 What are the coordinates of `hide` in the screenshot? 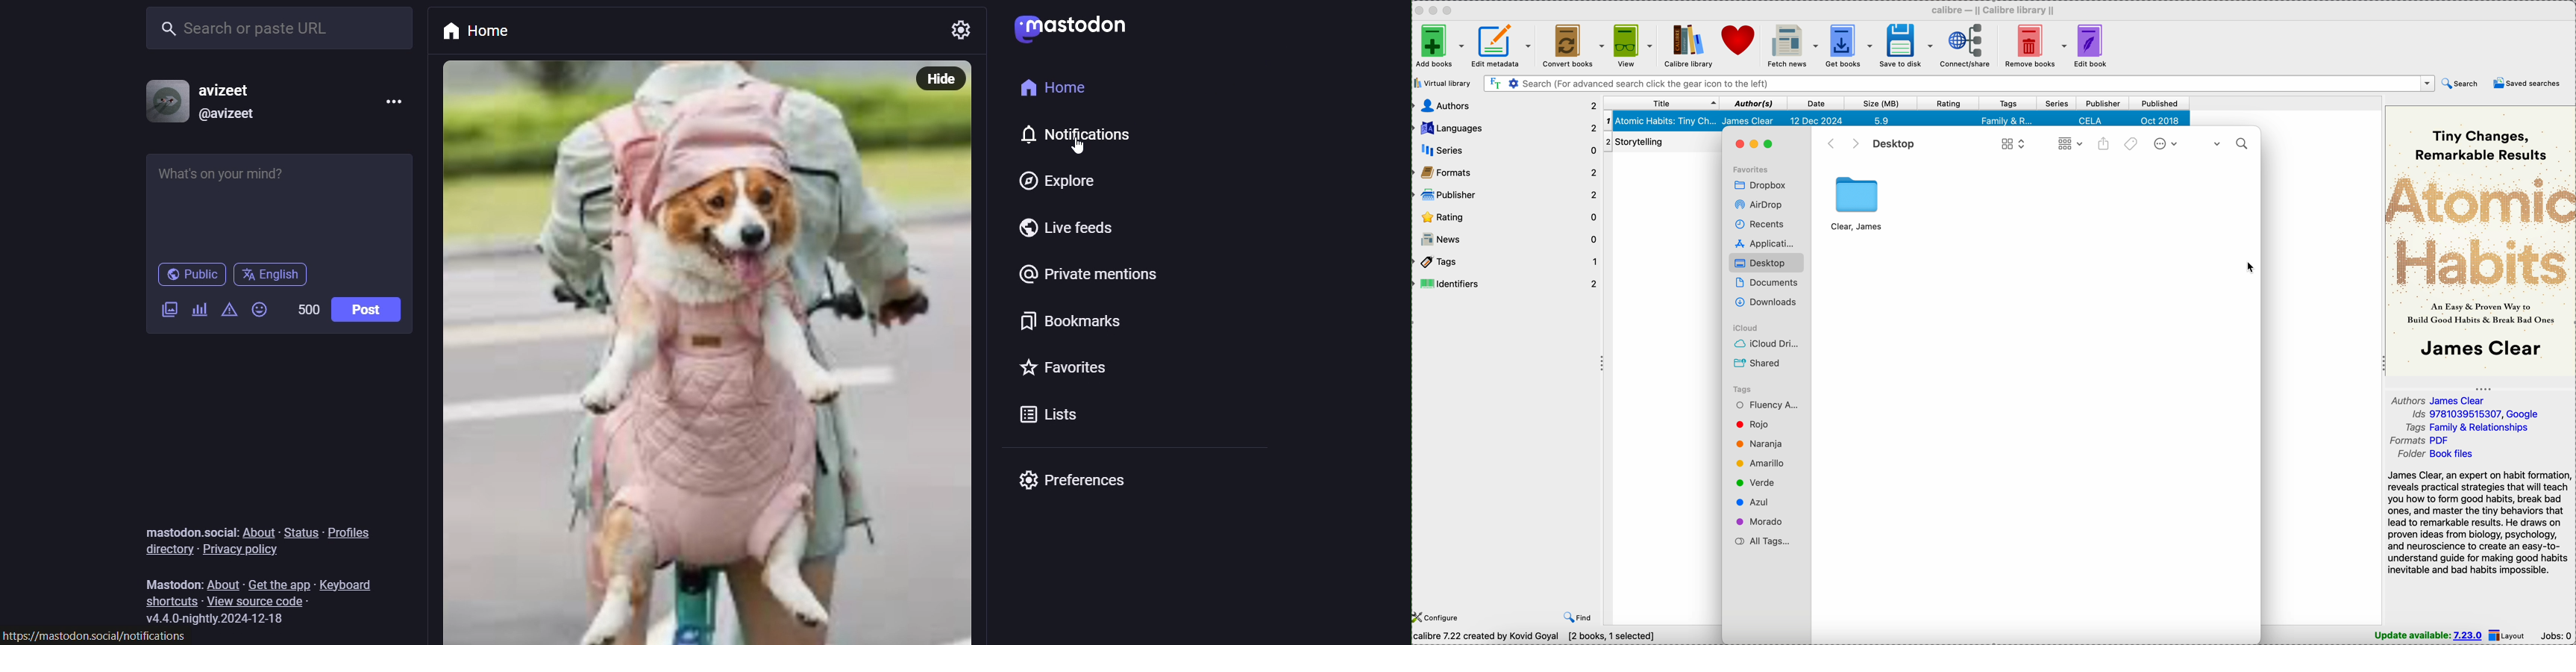 It's located at (937, 78).